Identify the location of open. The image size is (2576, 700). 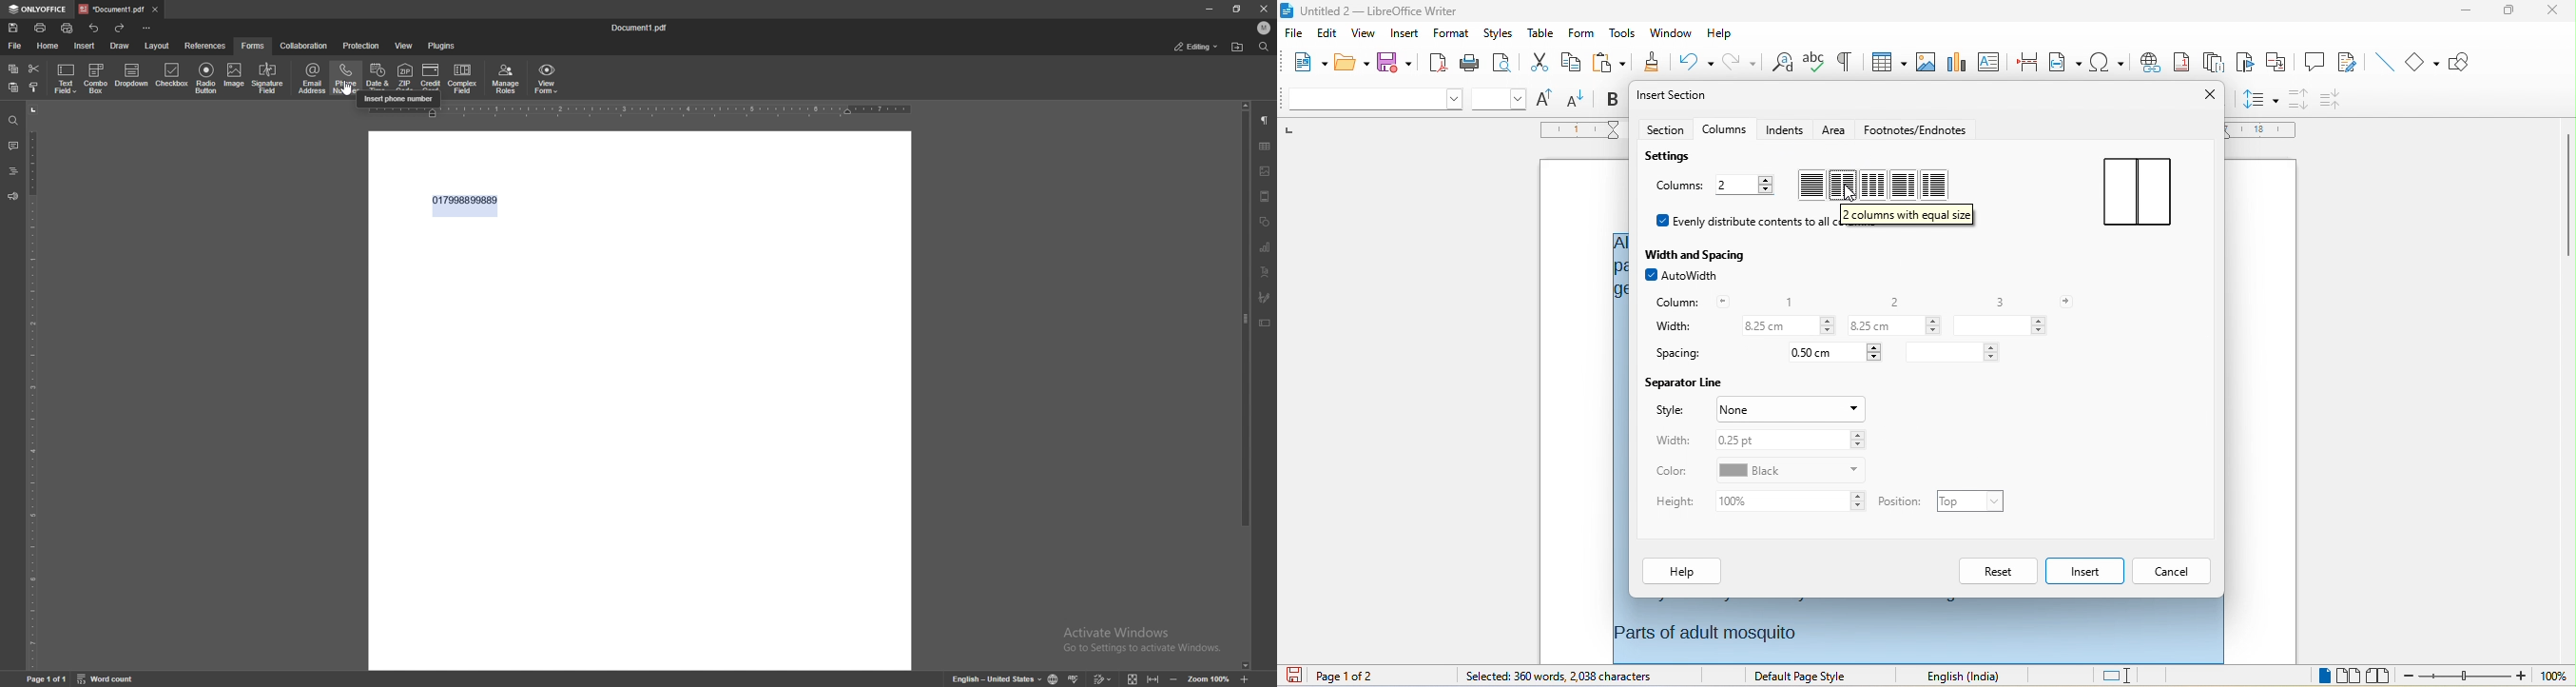
(1351, 61).